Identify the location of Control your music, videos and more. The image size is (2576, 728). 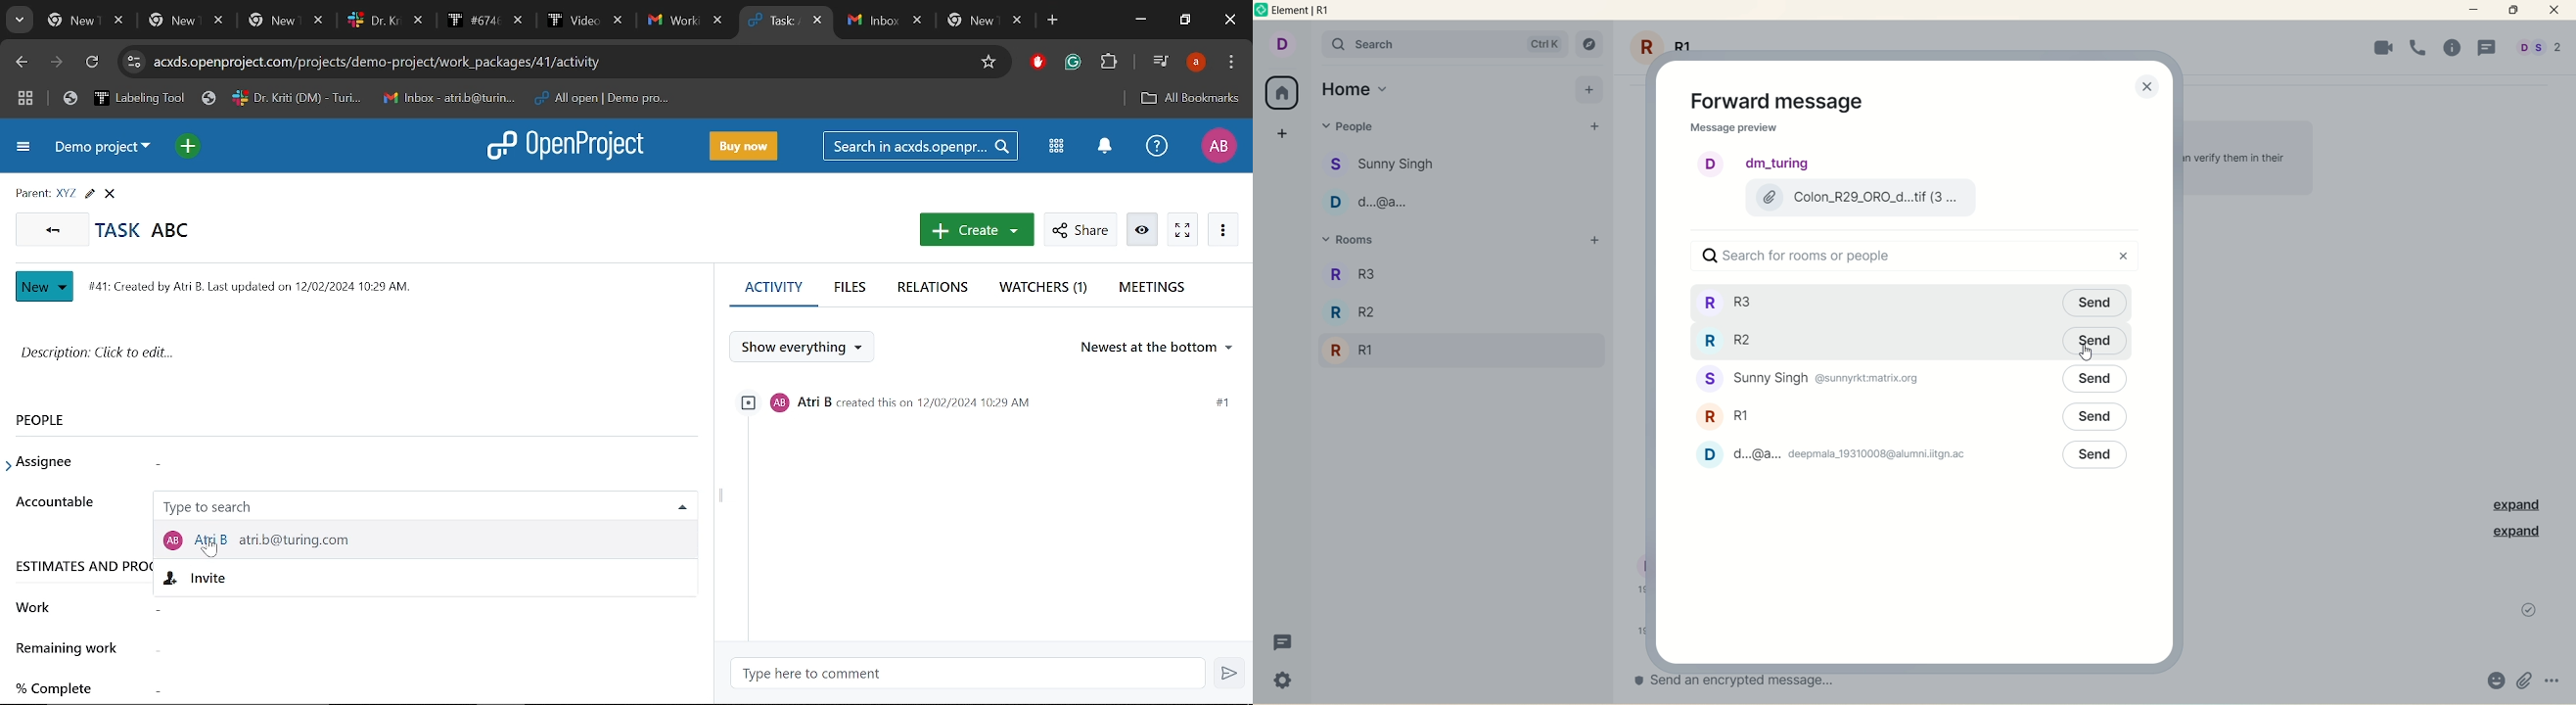
(1159, 62).